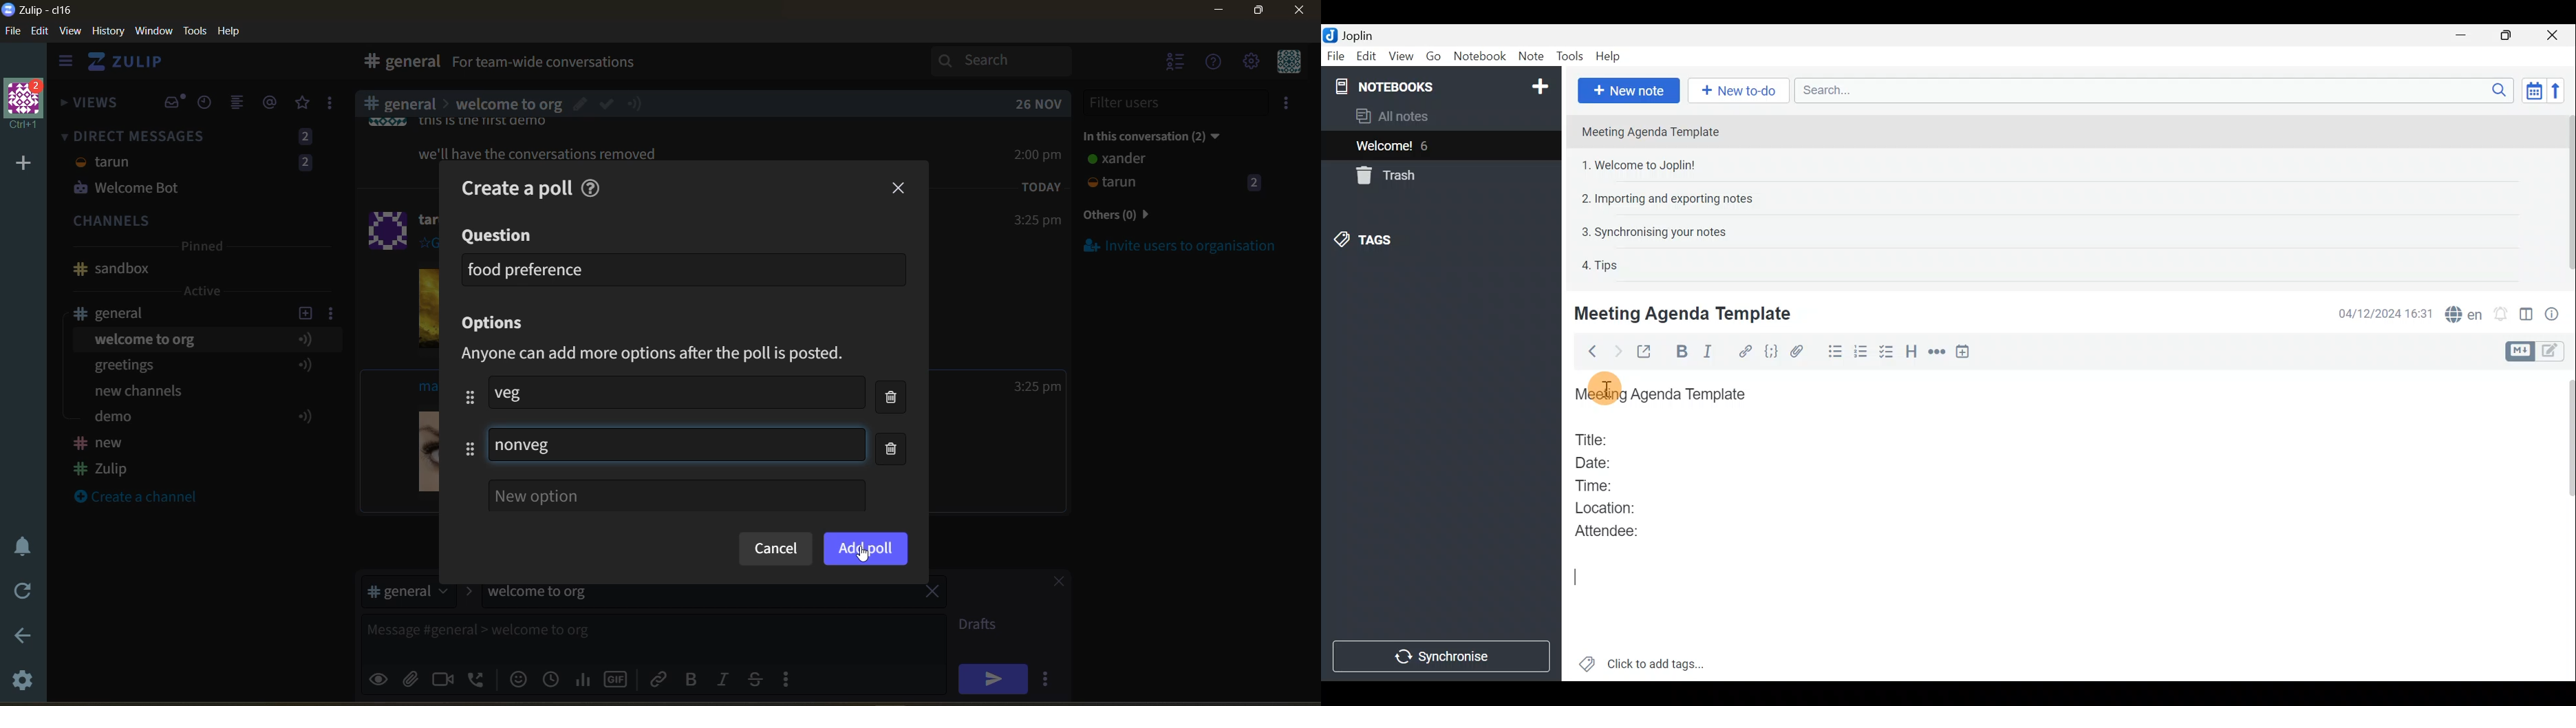 Image resolution: width=2576 pixels, height=728 pixels. What do you see at coordinates (234, 32) in the screenshot?
I see `help` at bounding box center [234, 32].